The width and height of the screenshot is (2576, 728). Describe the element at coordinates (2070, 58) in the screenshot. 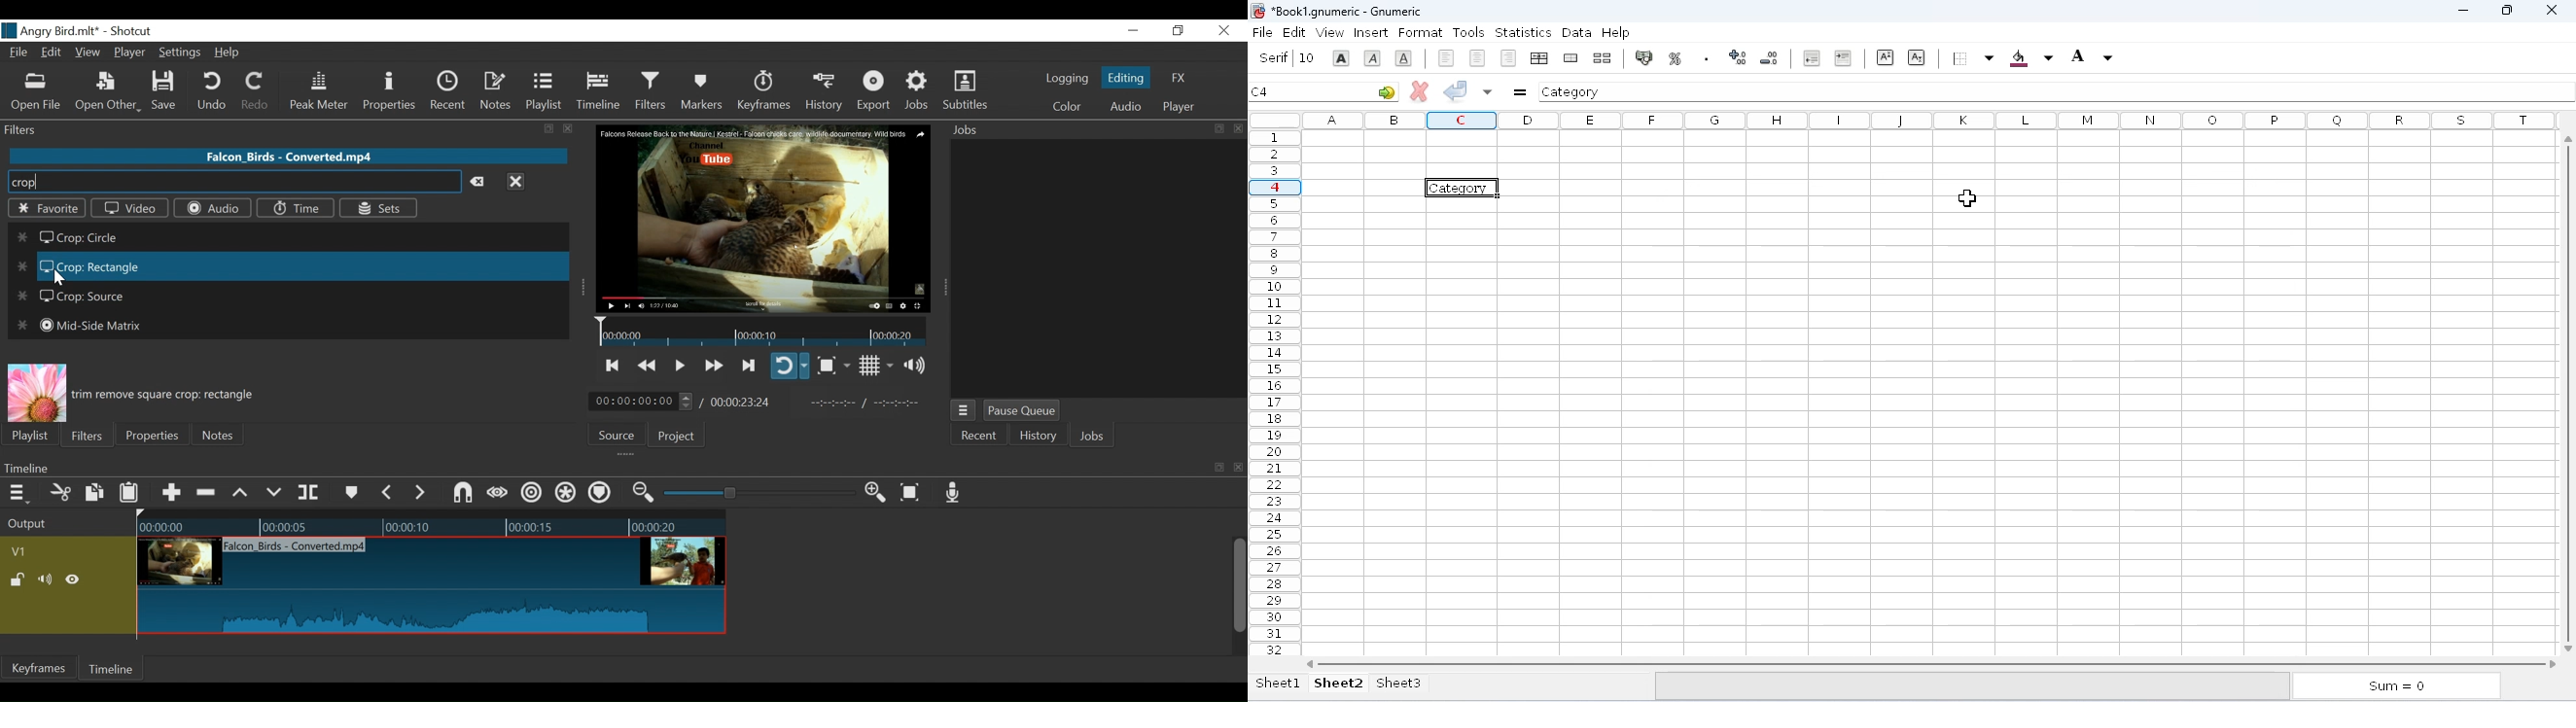

I see `background` at that location.